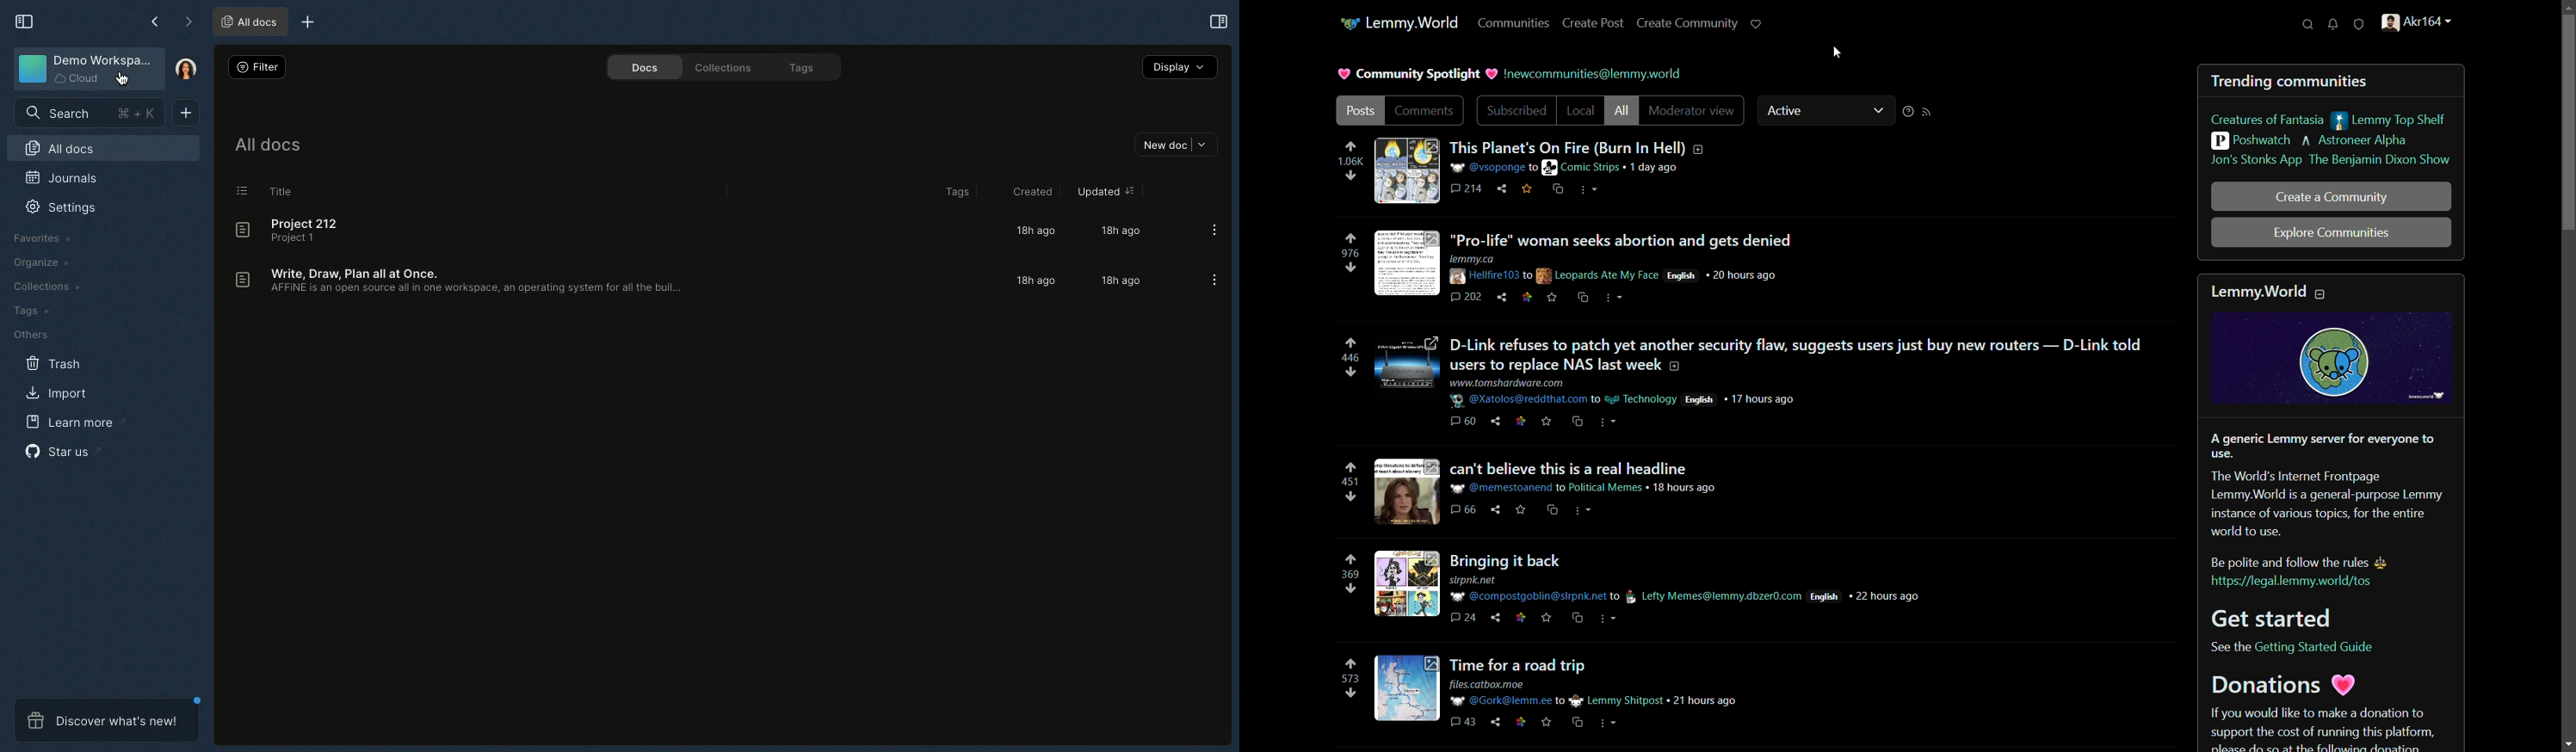 The width and height of the screenshot is (2576, 756). What do you see at coordinates (1029, 192) in the screenshot?
I see `Created` at bounding box center [1029, 192].